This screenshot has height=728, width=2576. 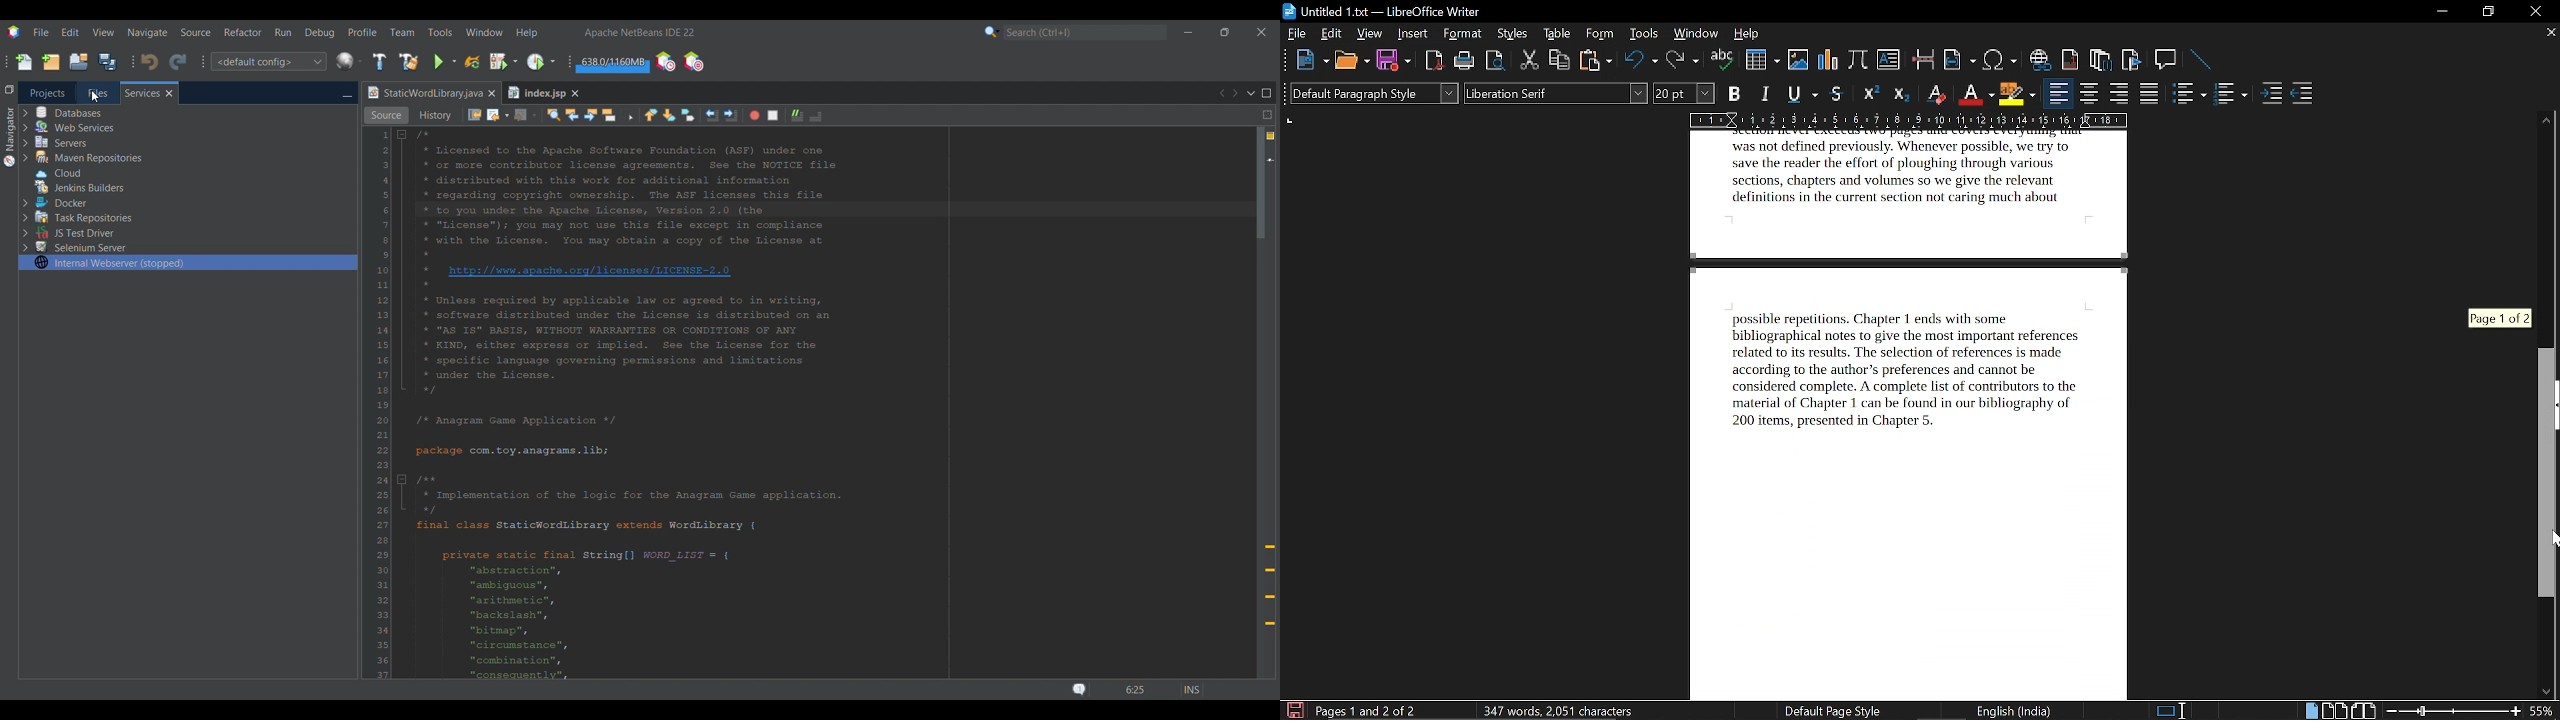 I want to click on font style, so click(x=1557, y=94).